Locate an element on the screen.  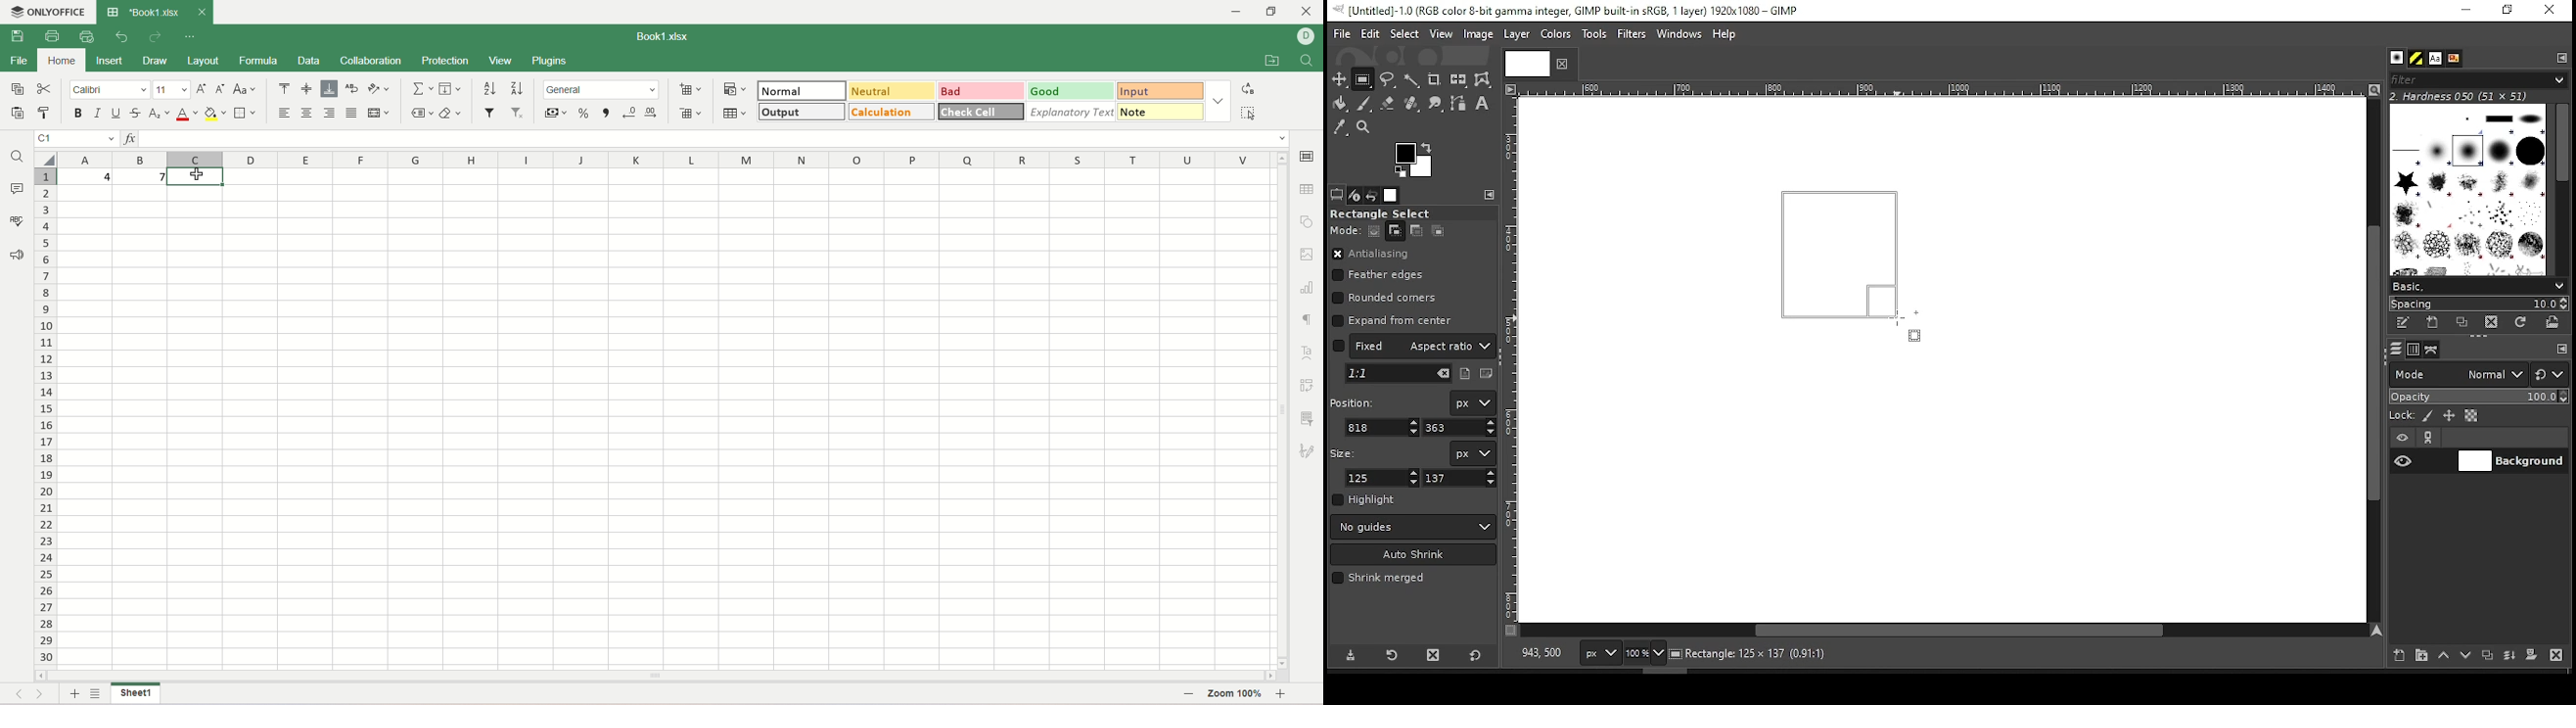
merge and center is located at coordinates (379, 113).